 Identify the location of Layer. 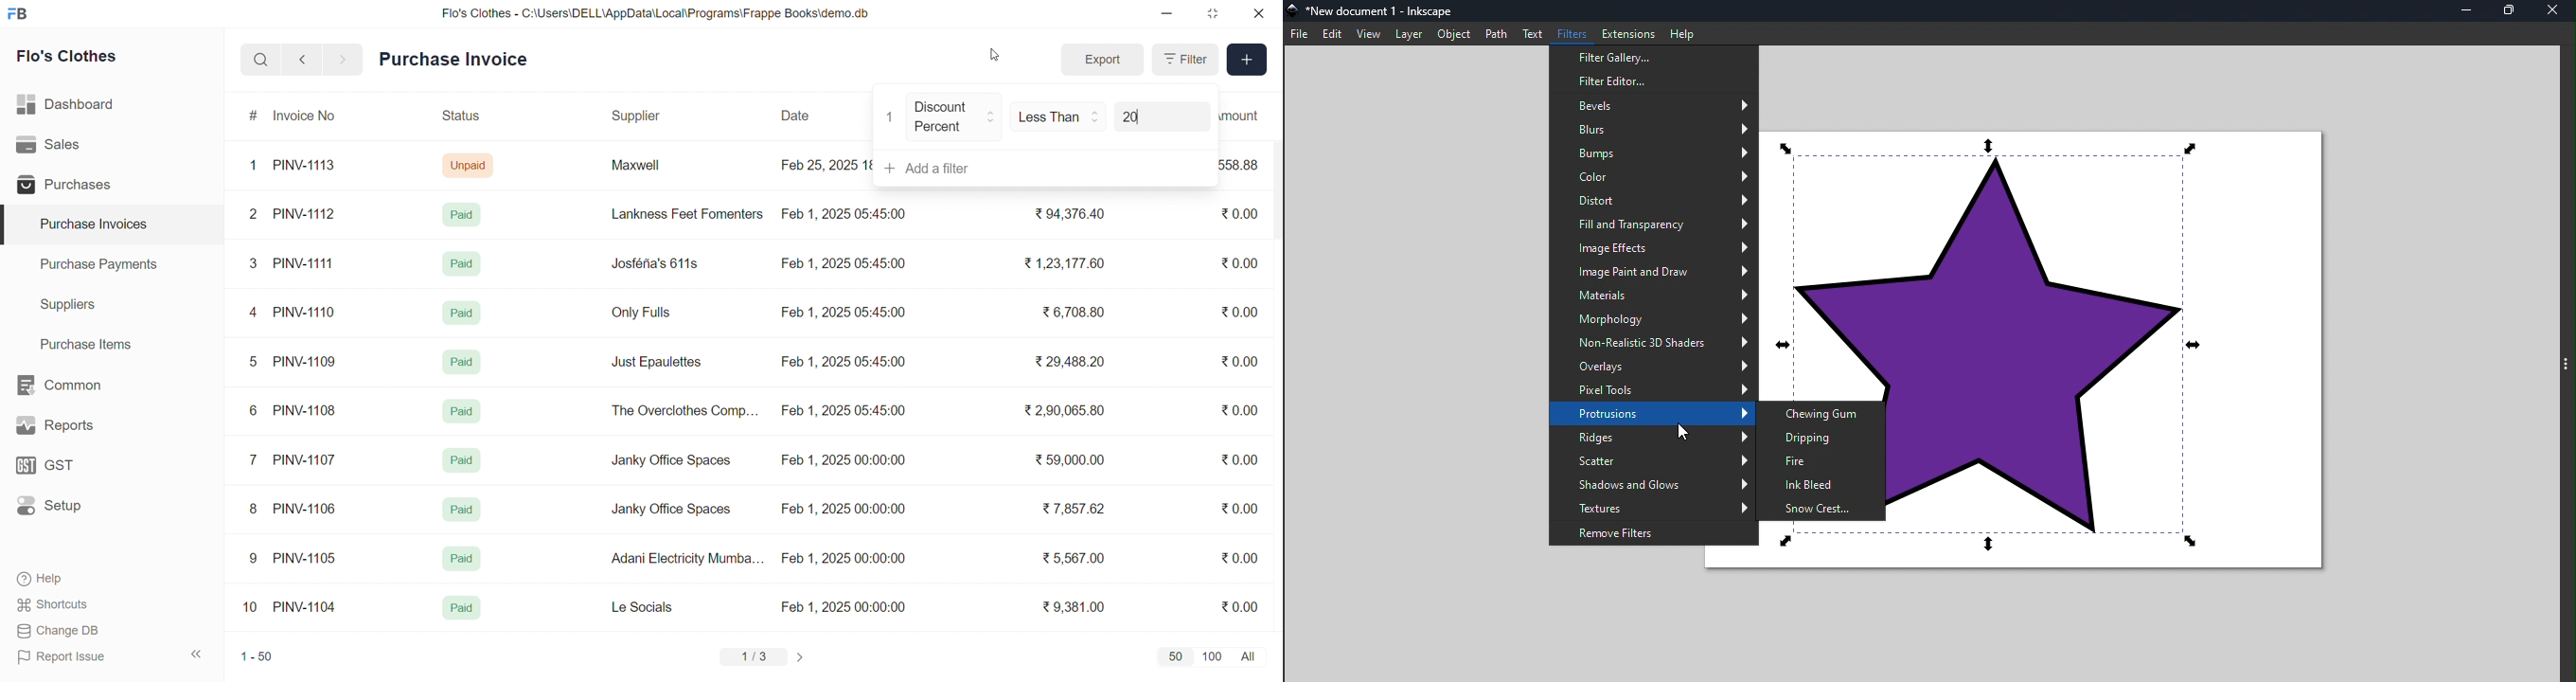
(1409, 33).